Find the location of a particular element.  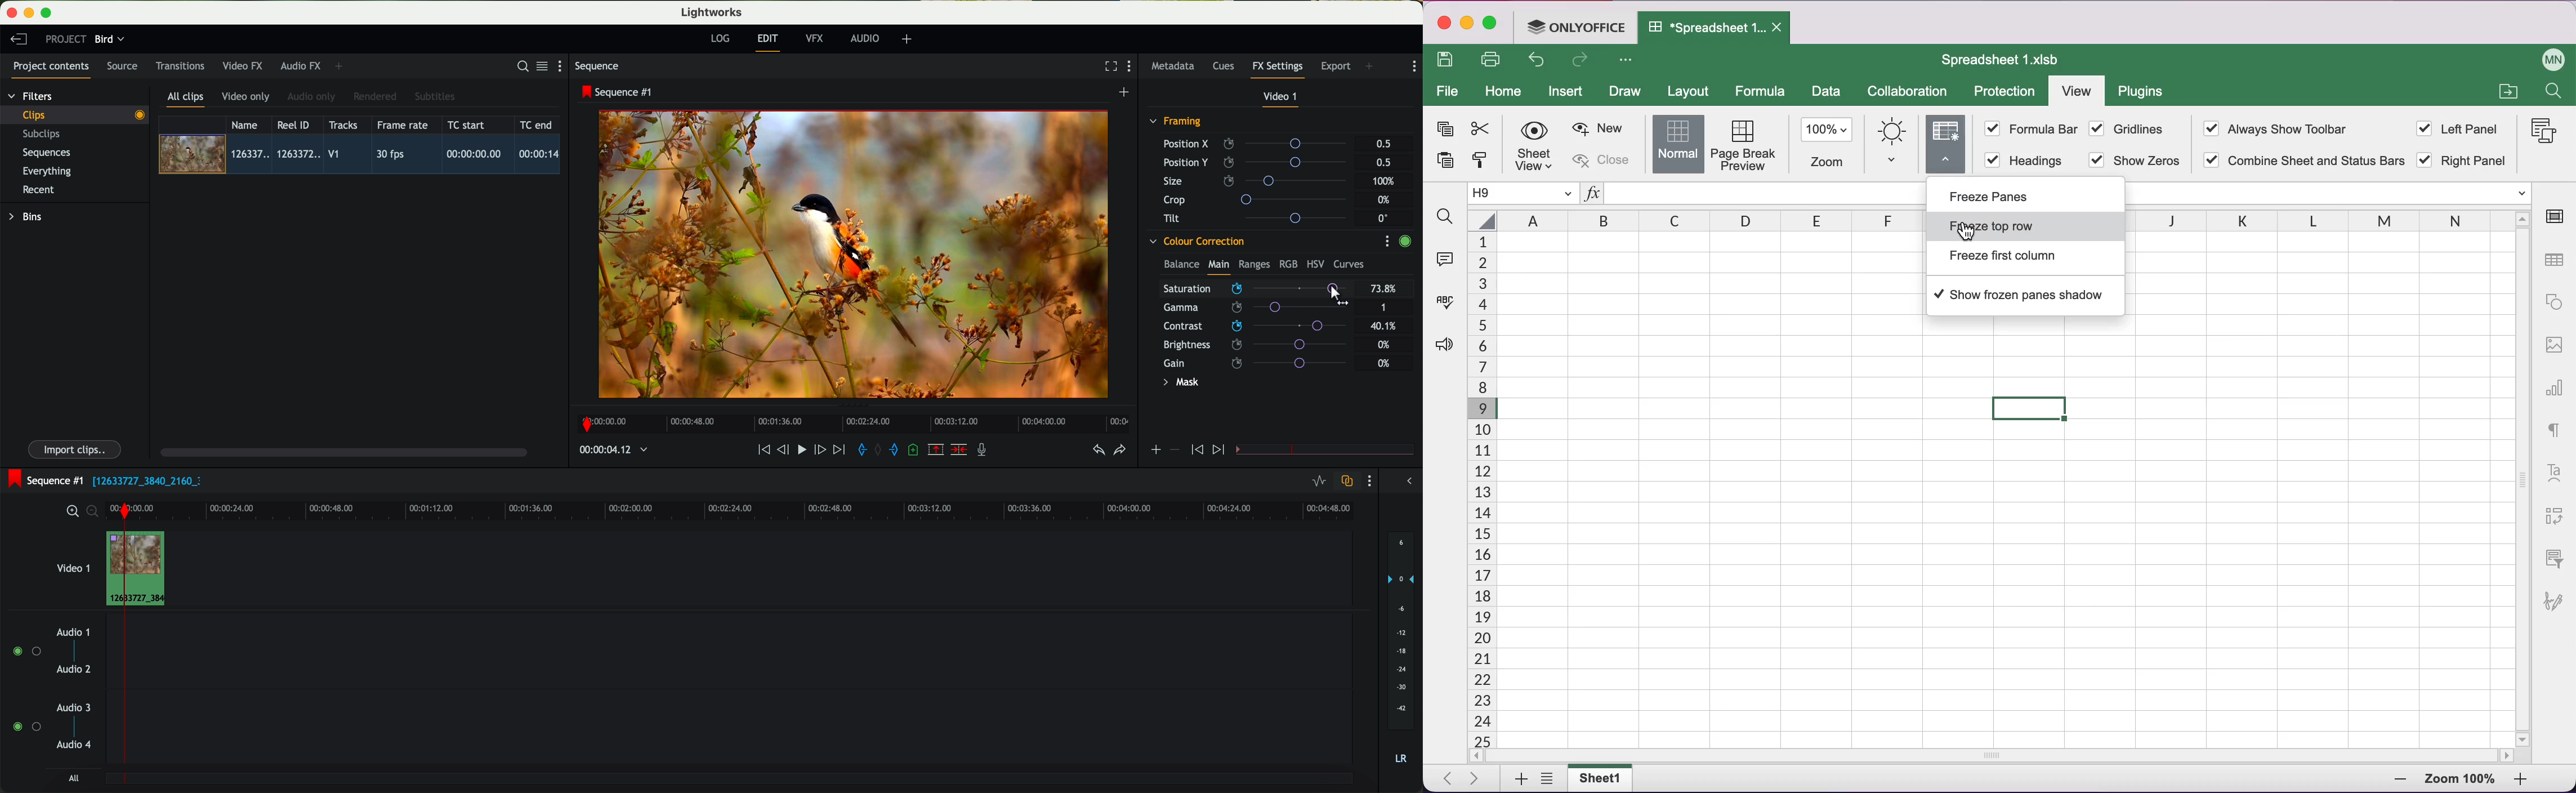

fx settings is located at coordinates (1277, 69).